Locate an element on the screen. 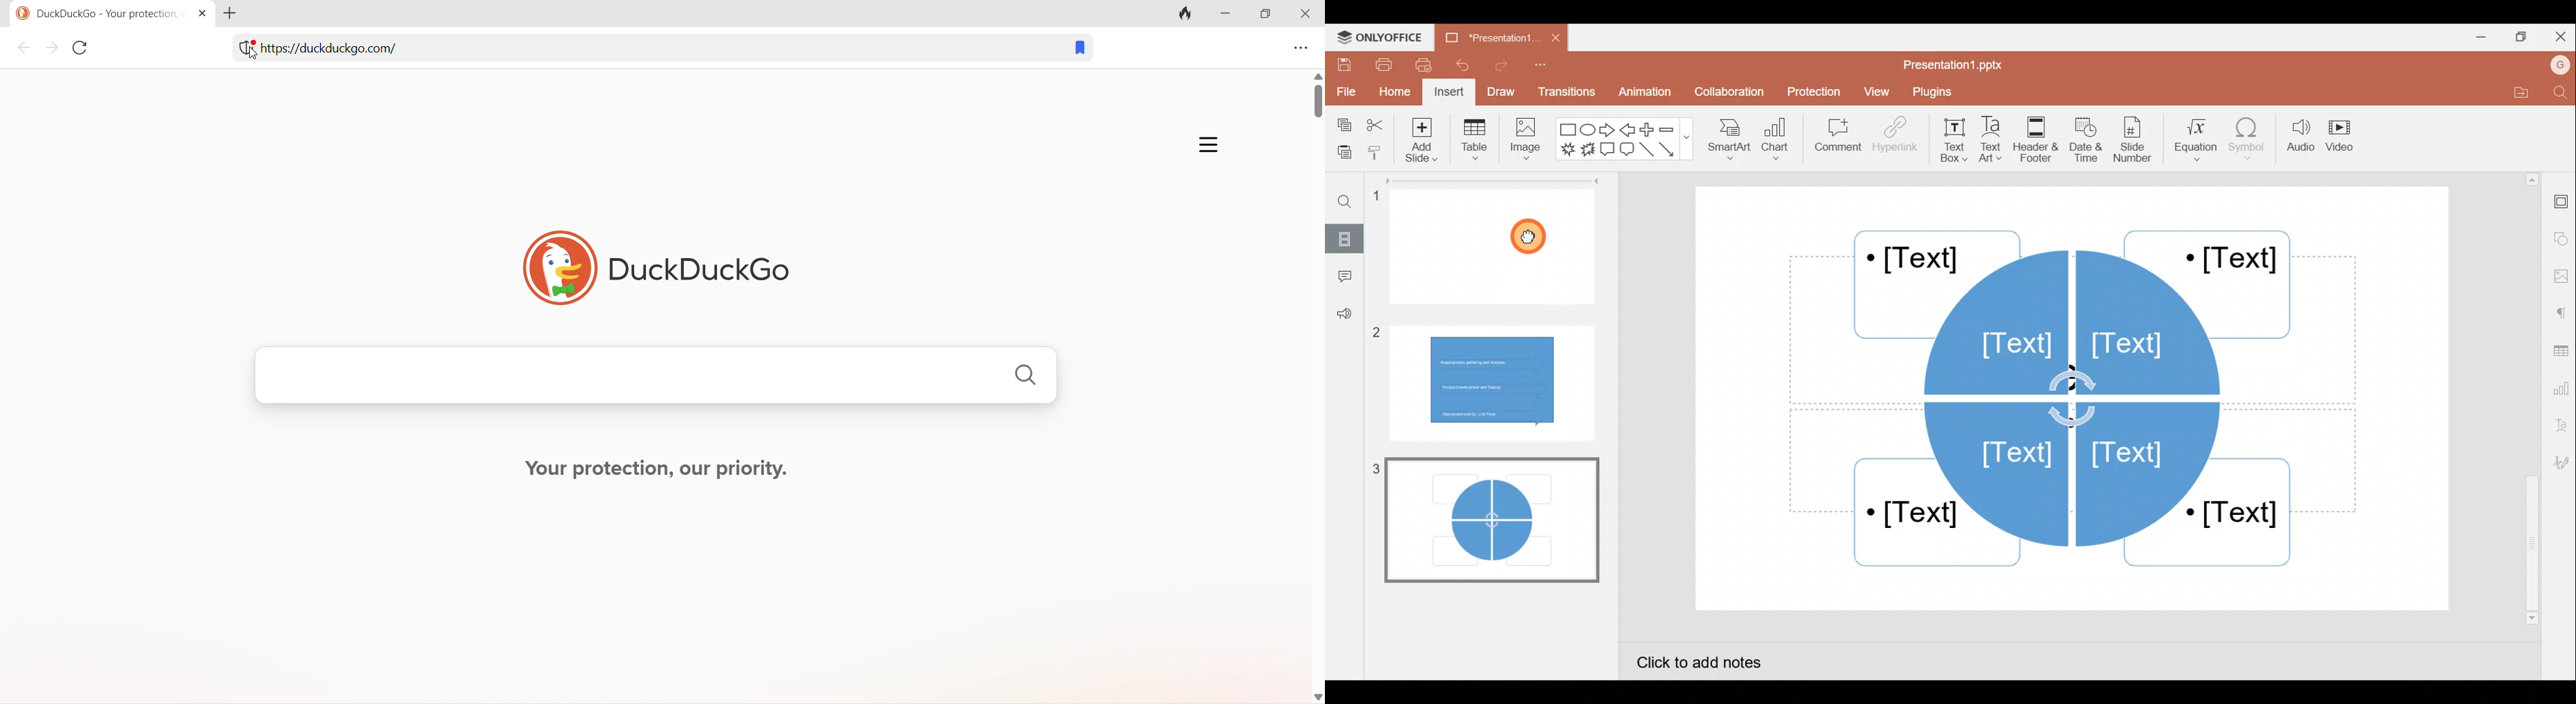 The width and height of the screenshot is (2576, 728). Minimize is located at coordinates (2477, 39).